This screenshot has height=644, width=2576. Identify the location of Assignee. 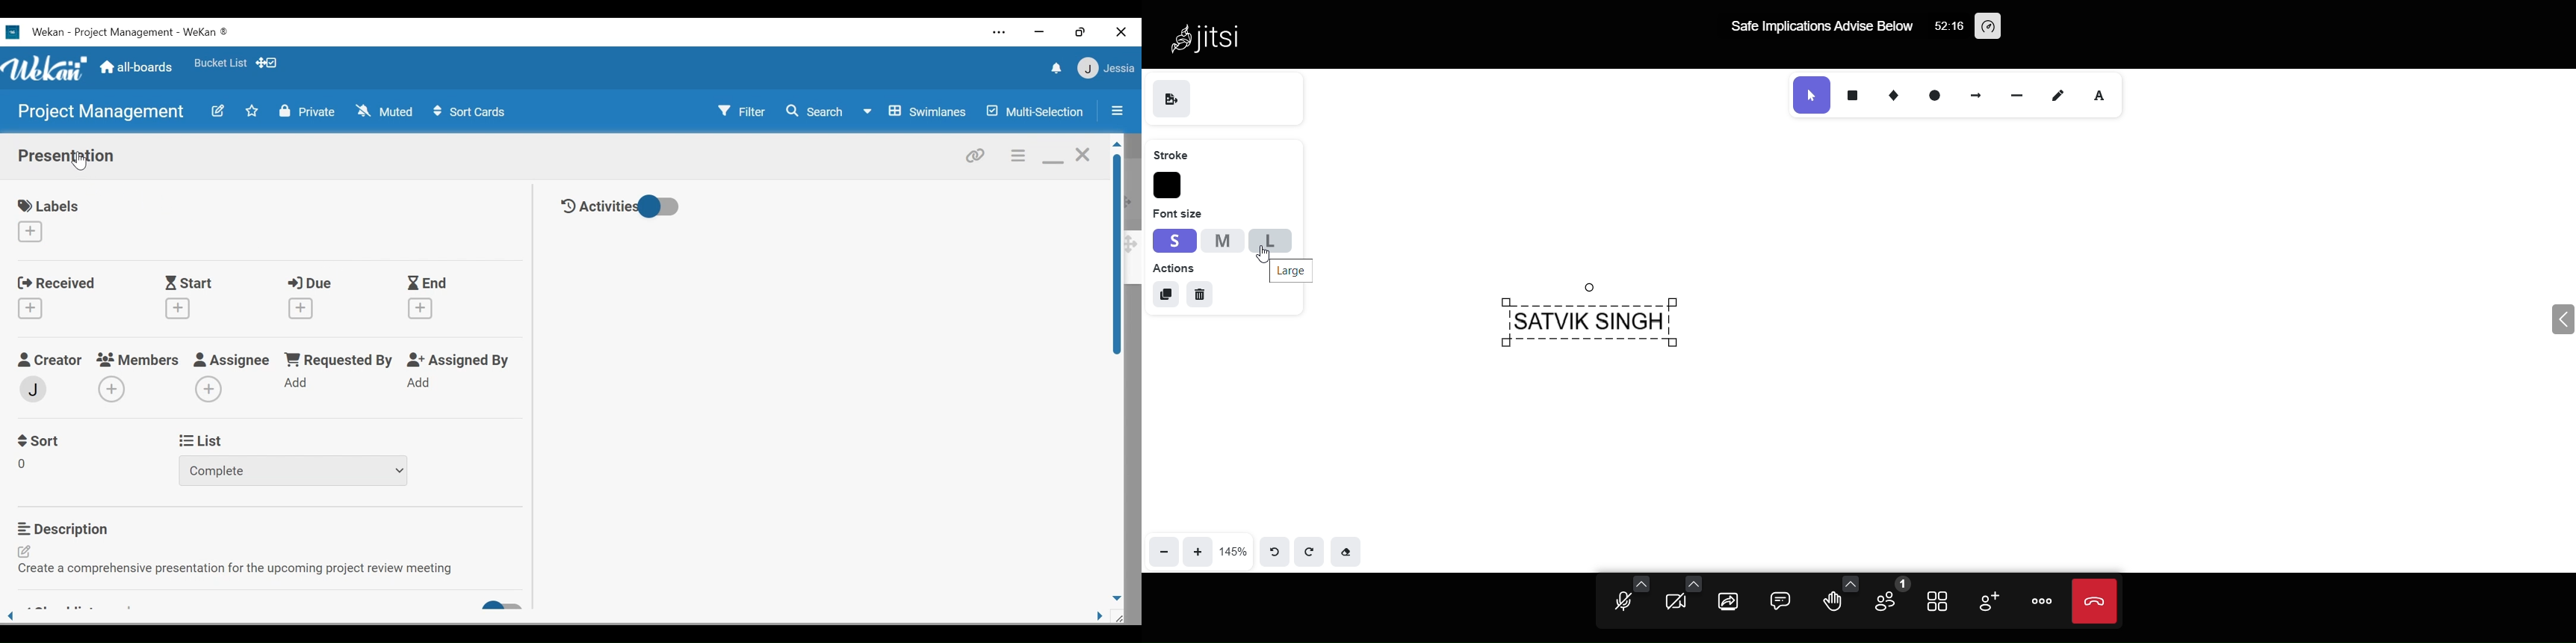
(233, 360).